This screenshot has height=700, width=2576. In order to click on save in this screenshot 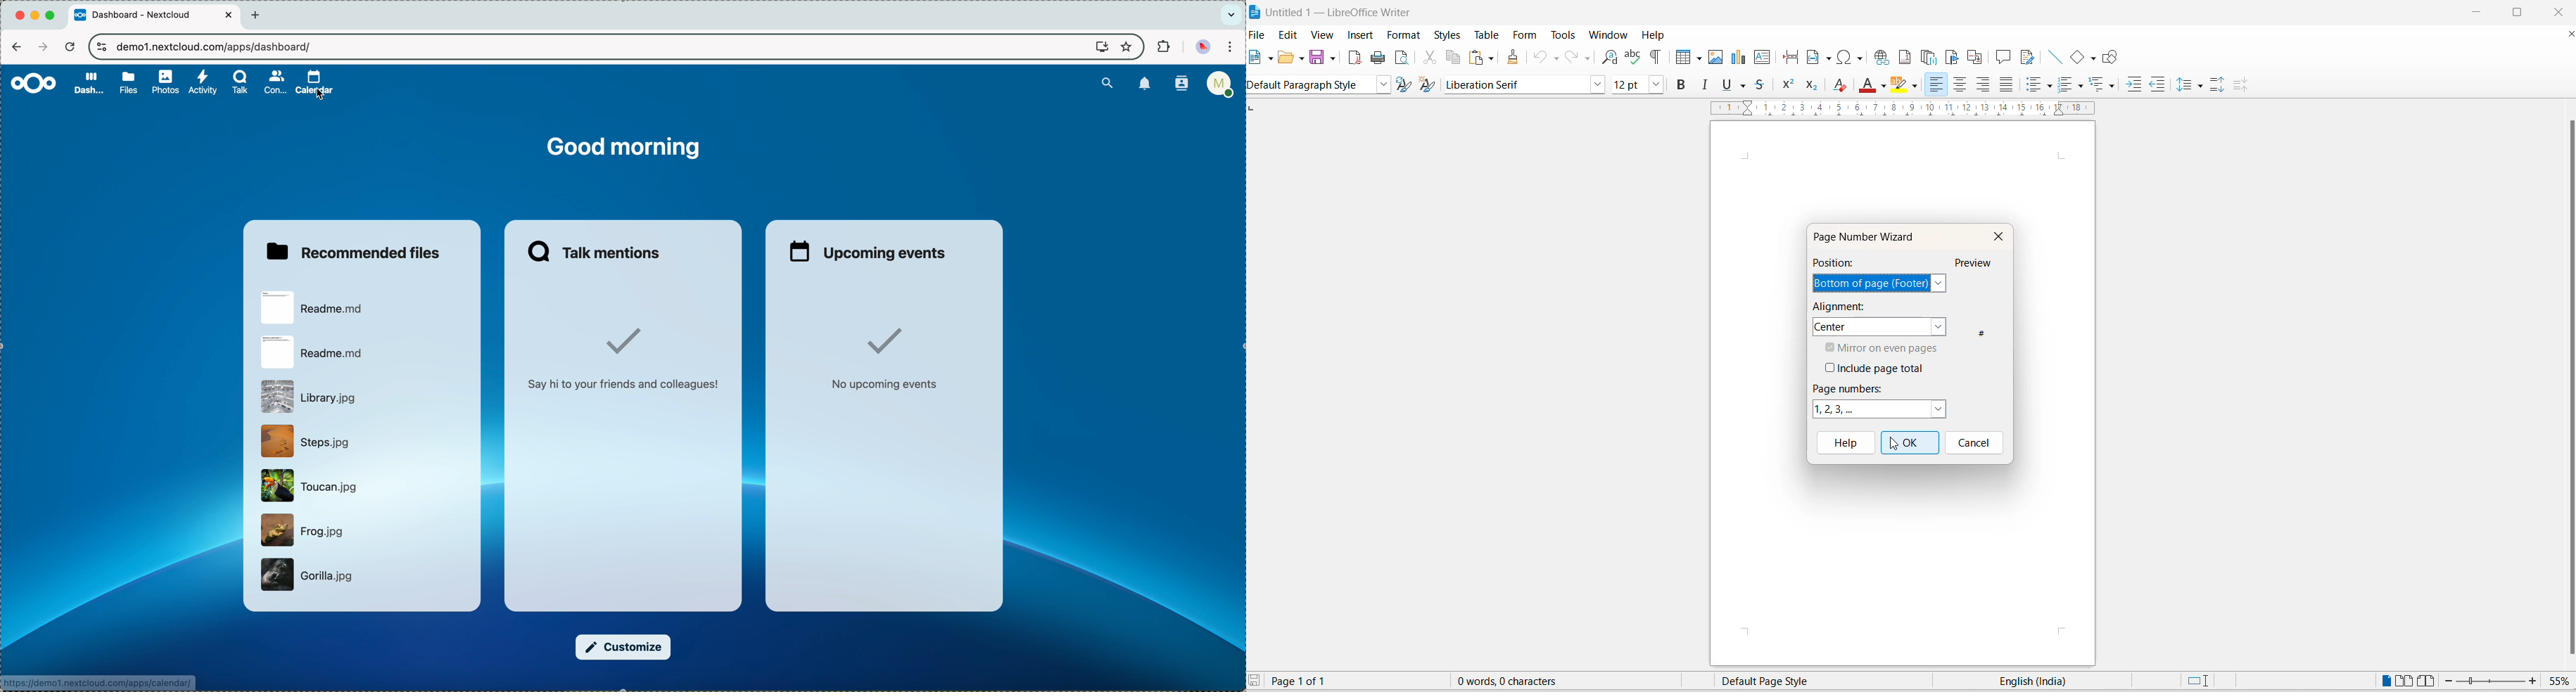, I will do `click(1257, 682)`.